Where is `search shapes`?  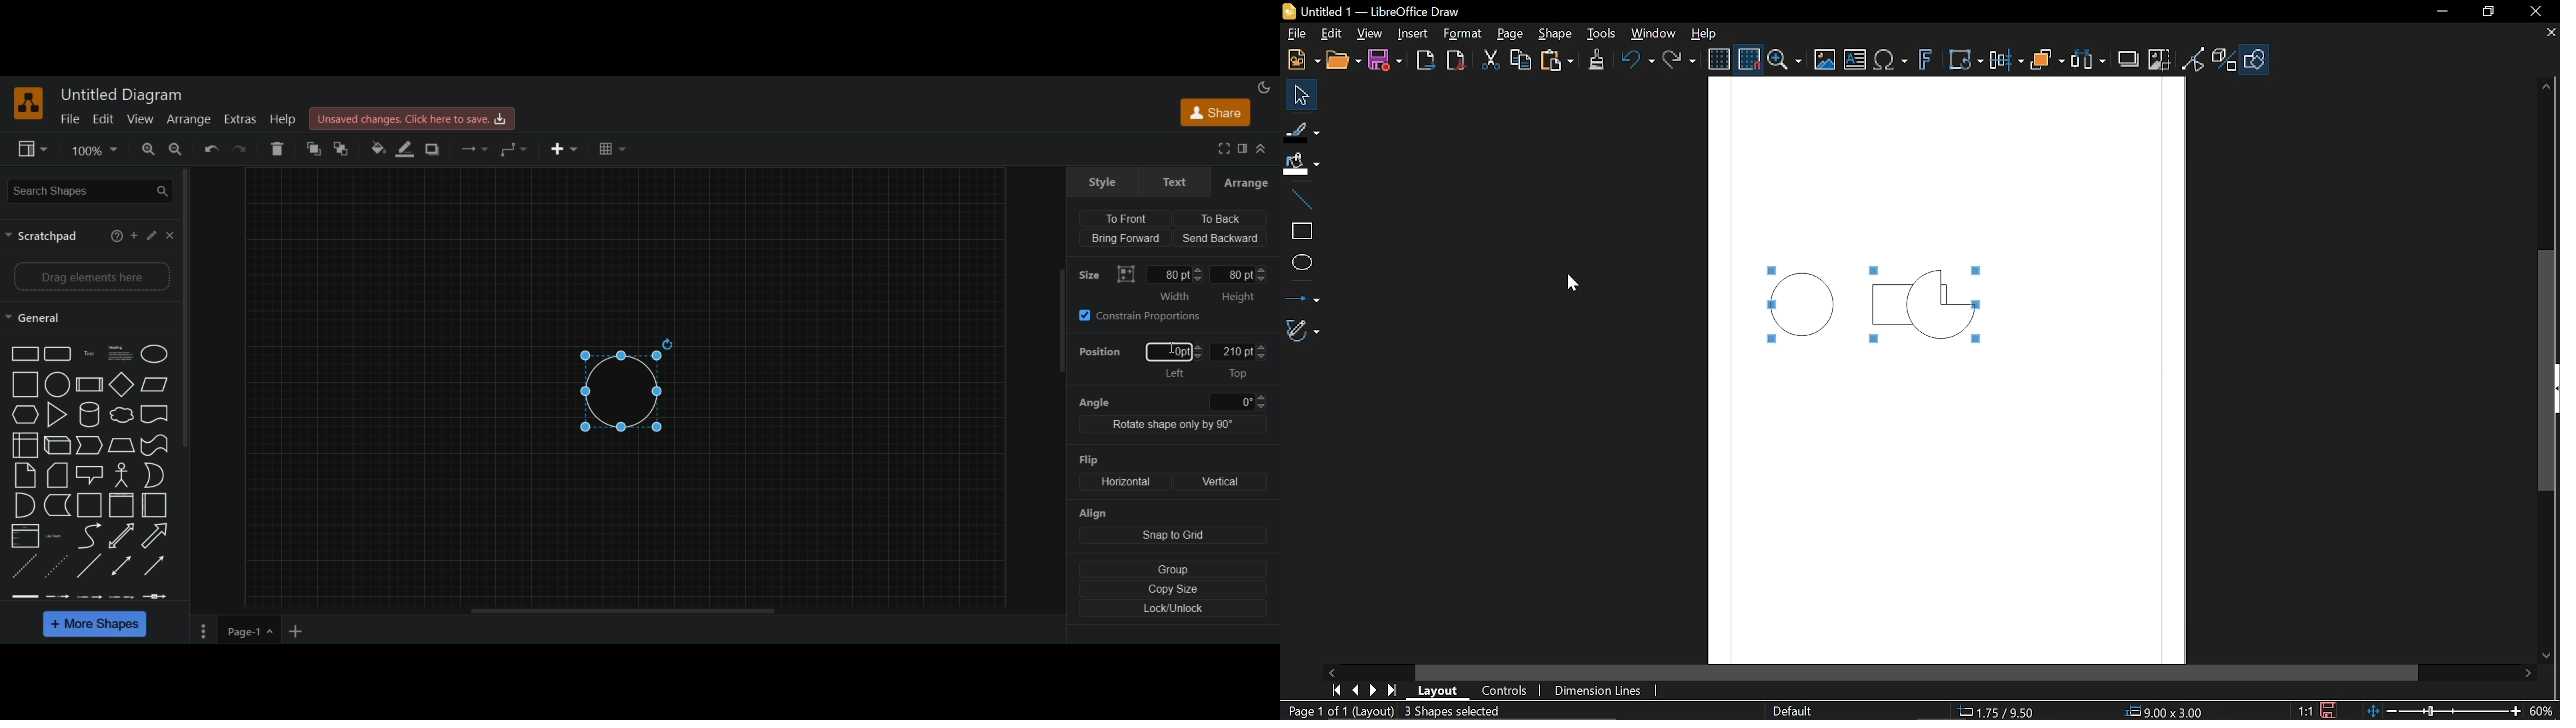 search shapes is located at coordinates (92, 190).